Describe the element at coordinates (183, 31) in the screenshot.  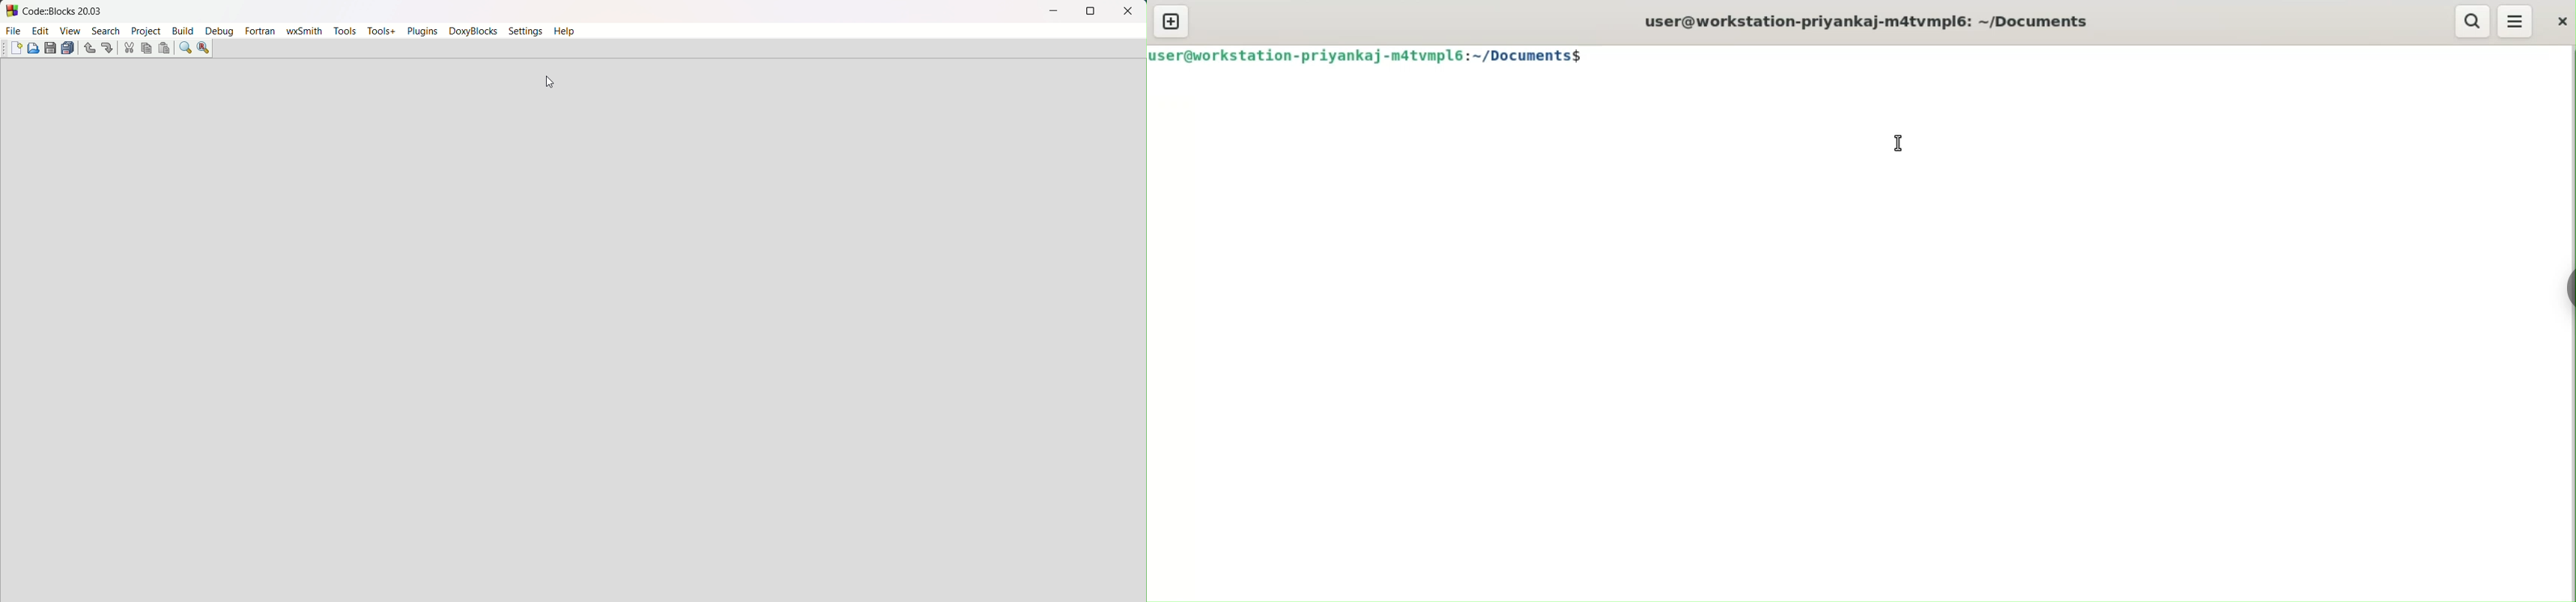
I see `build` at that location.